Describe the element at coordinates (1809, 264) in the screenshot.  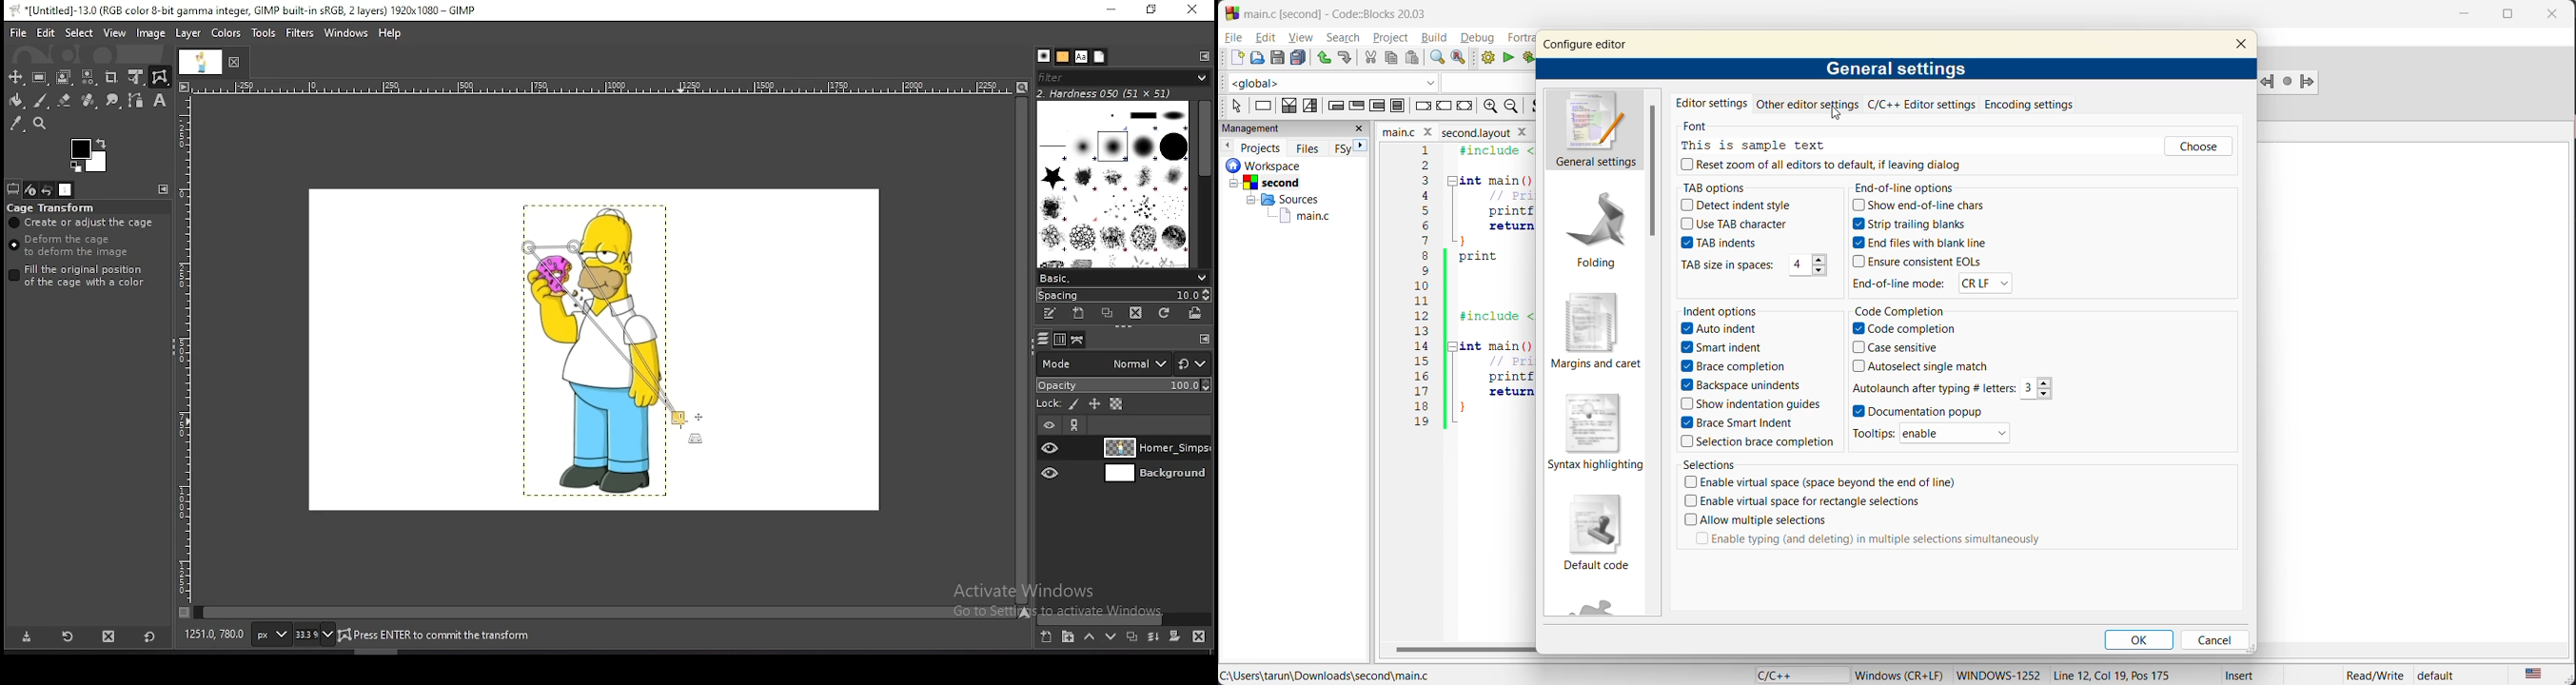
I see `4` at that location.